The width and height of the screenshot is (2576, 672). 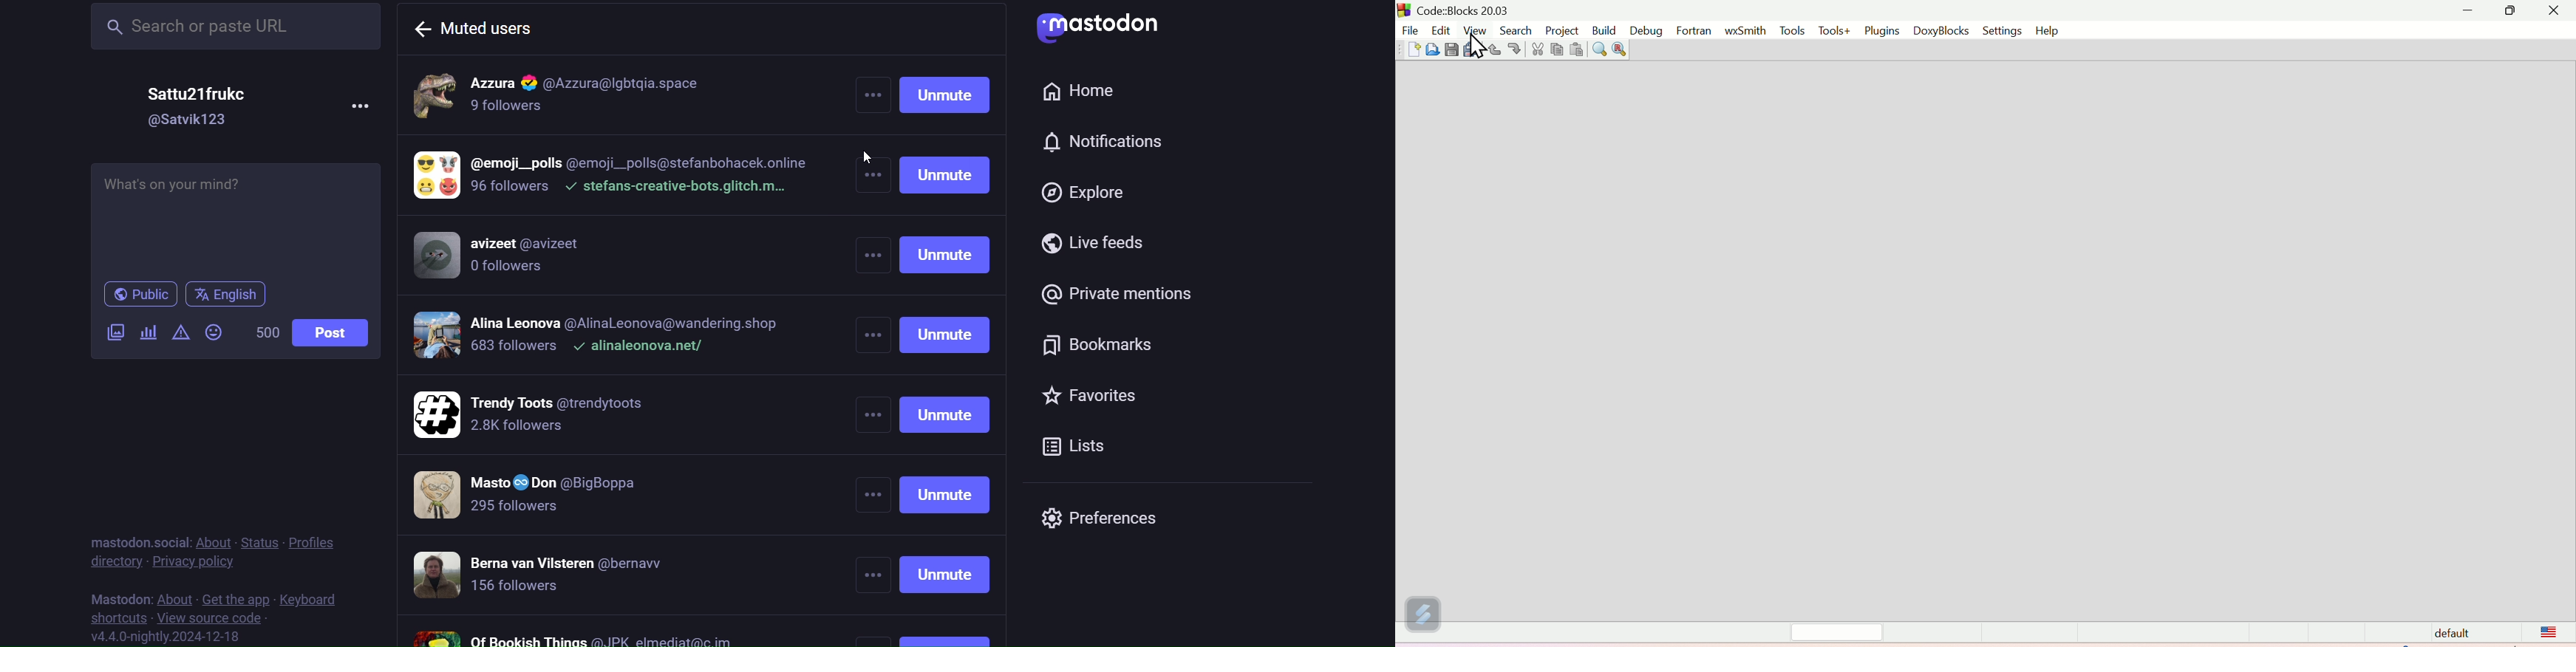 What do you see at coordinates (1108, 143) in the screenshot?
I see `notification` at bounding box center [1108, 143].